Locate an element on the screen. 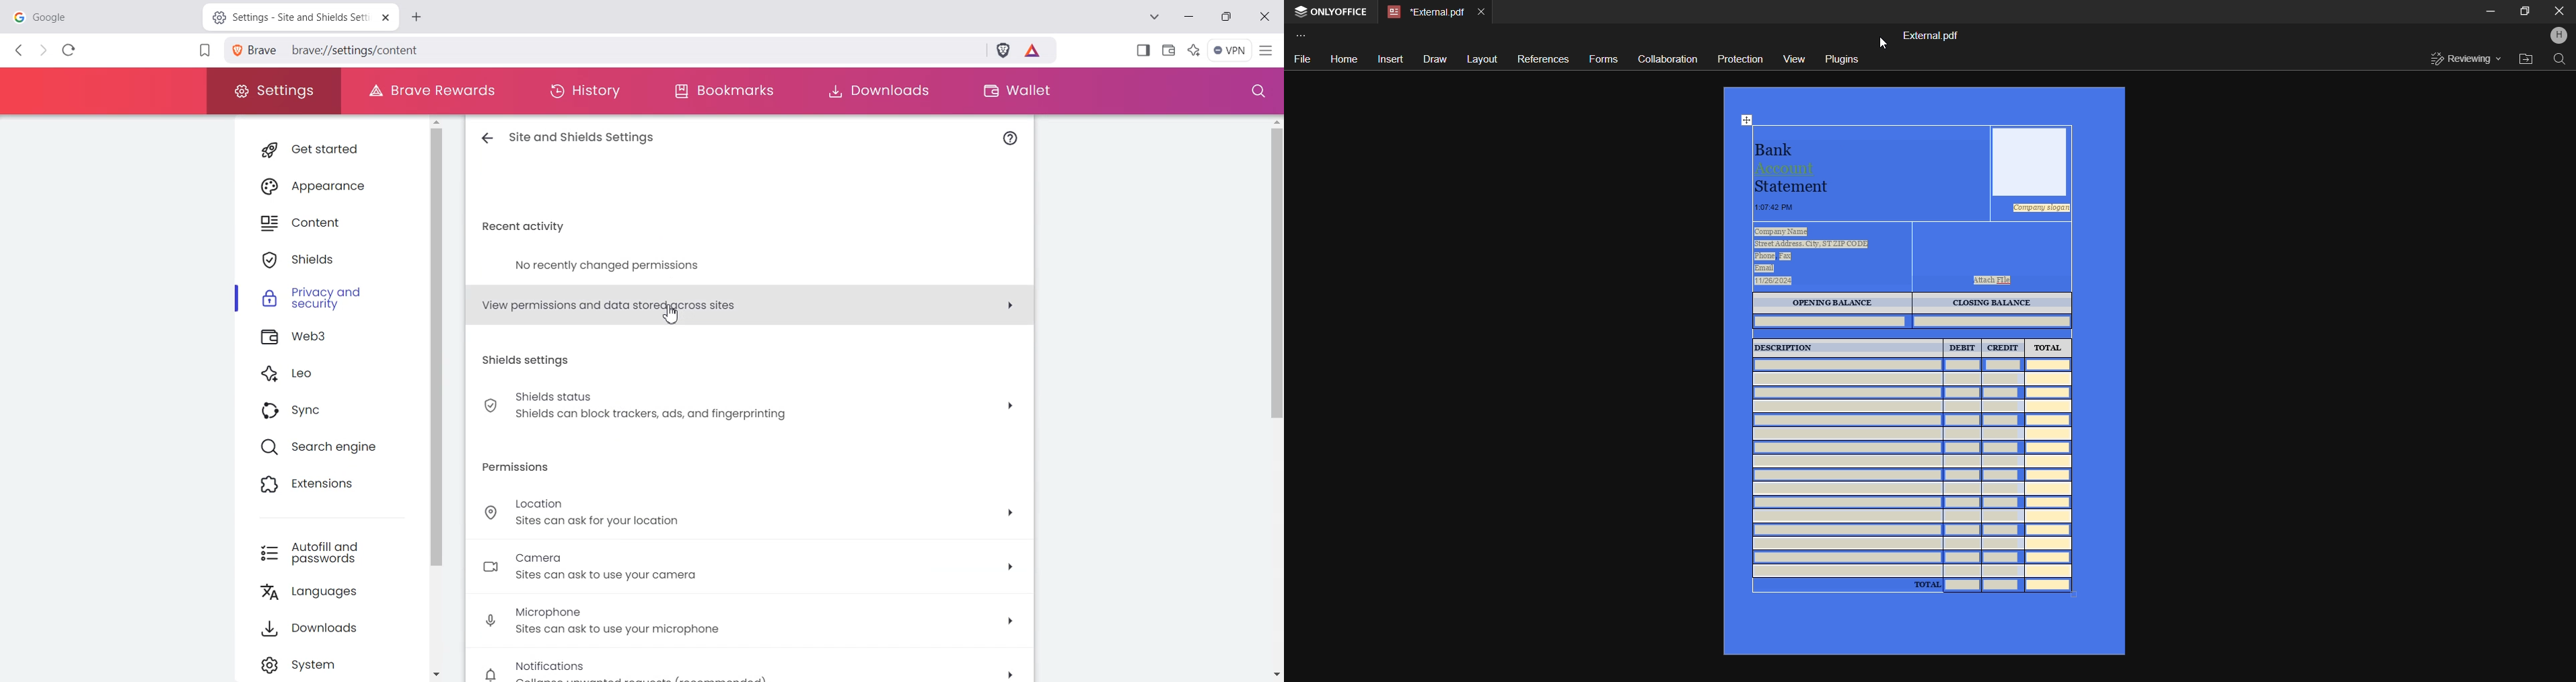  View permissions and data stored across sites is located at coordinates (750, 308).